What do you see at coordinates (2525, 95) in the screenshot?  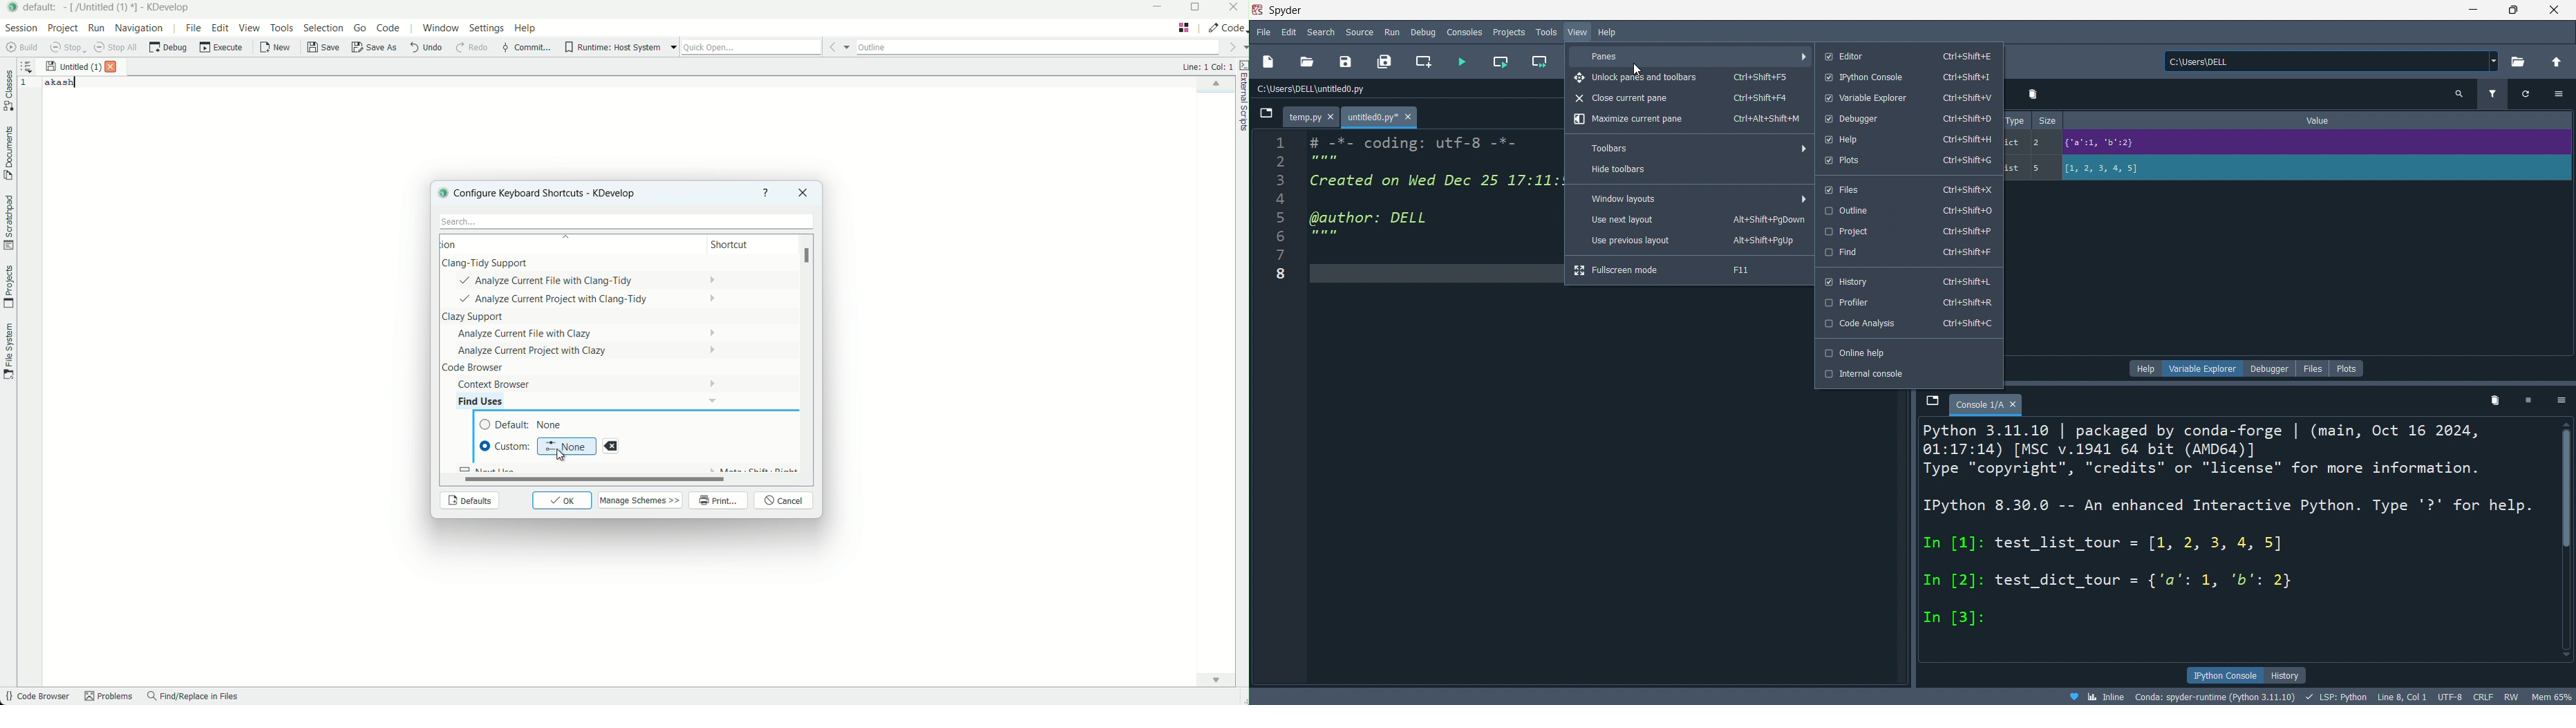 I see `refresh` at bounding box center [2525, 95].